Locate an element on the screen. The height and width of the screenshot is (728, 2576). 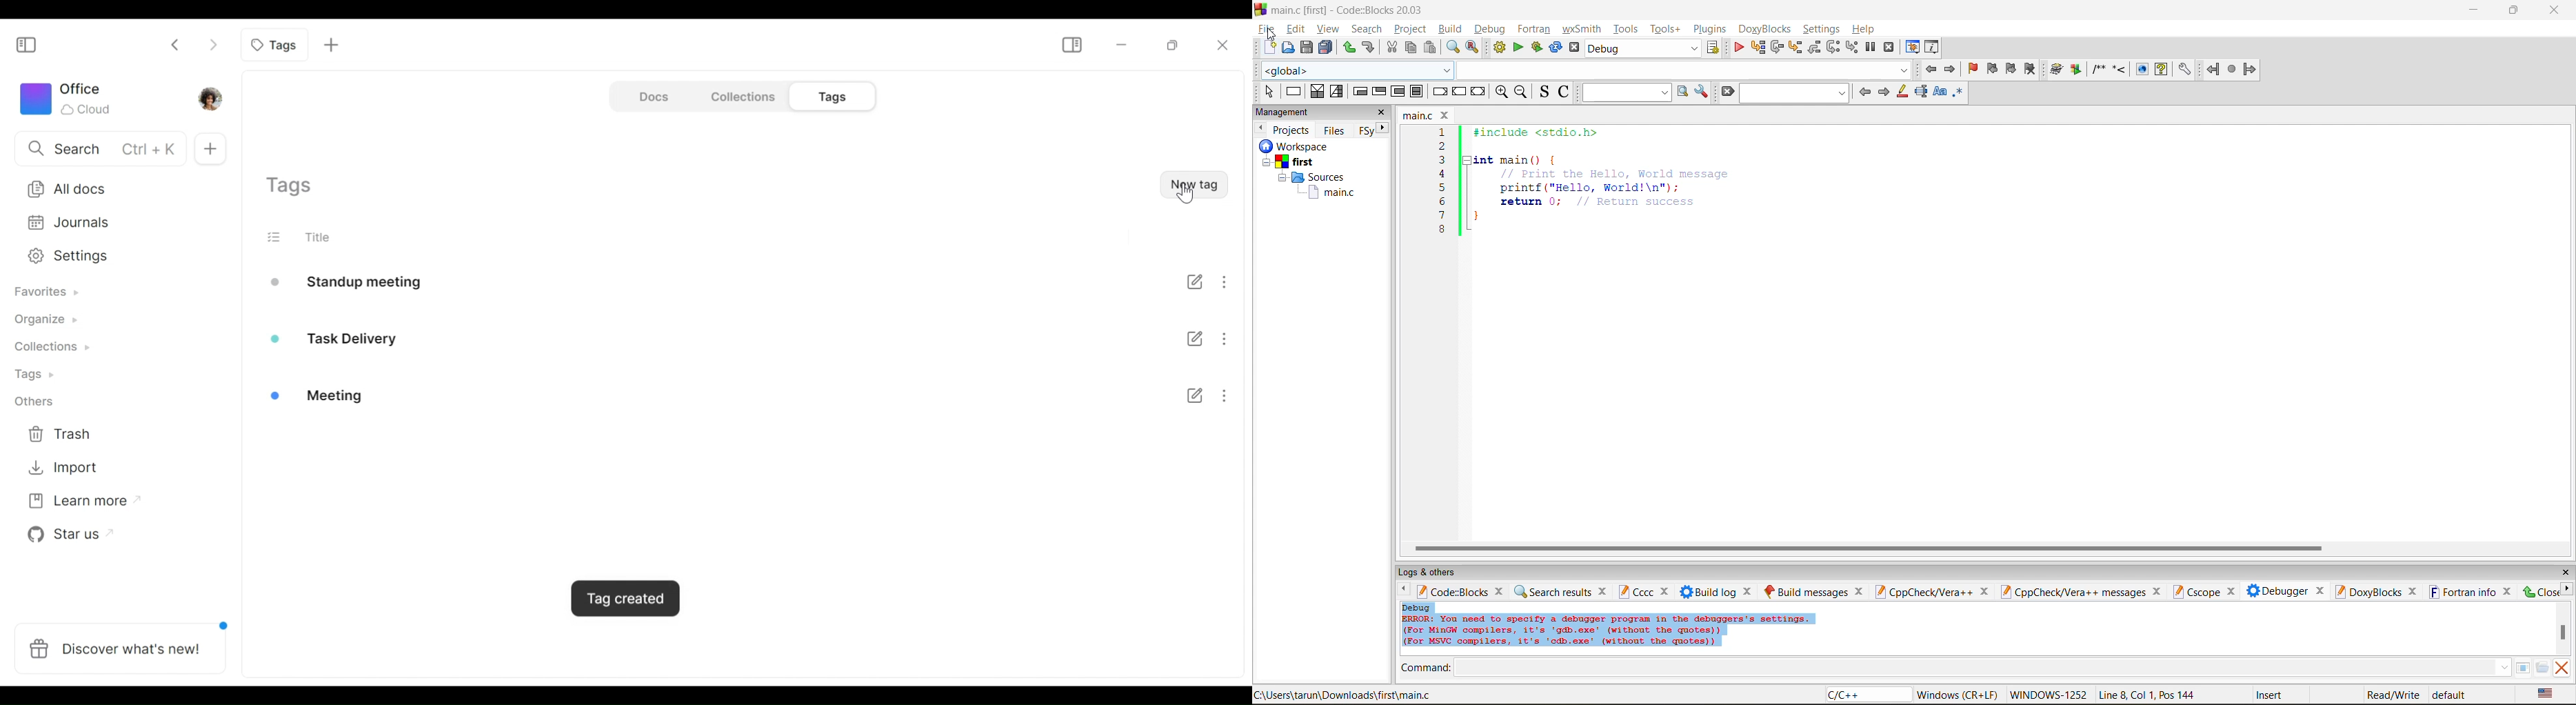
Favorites is located at coordinates (46, 293).